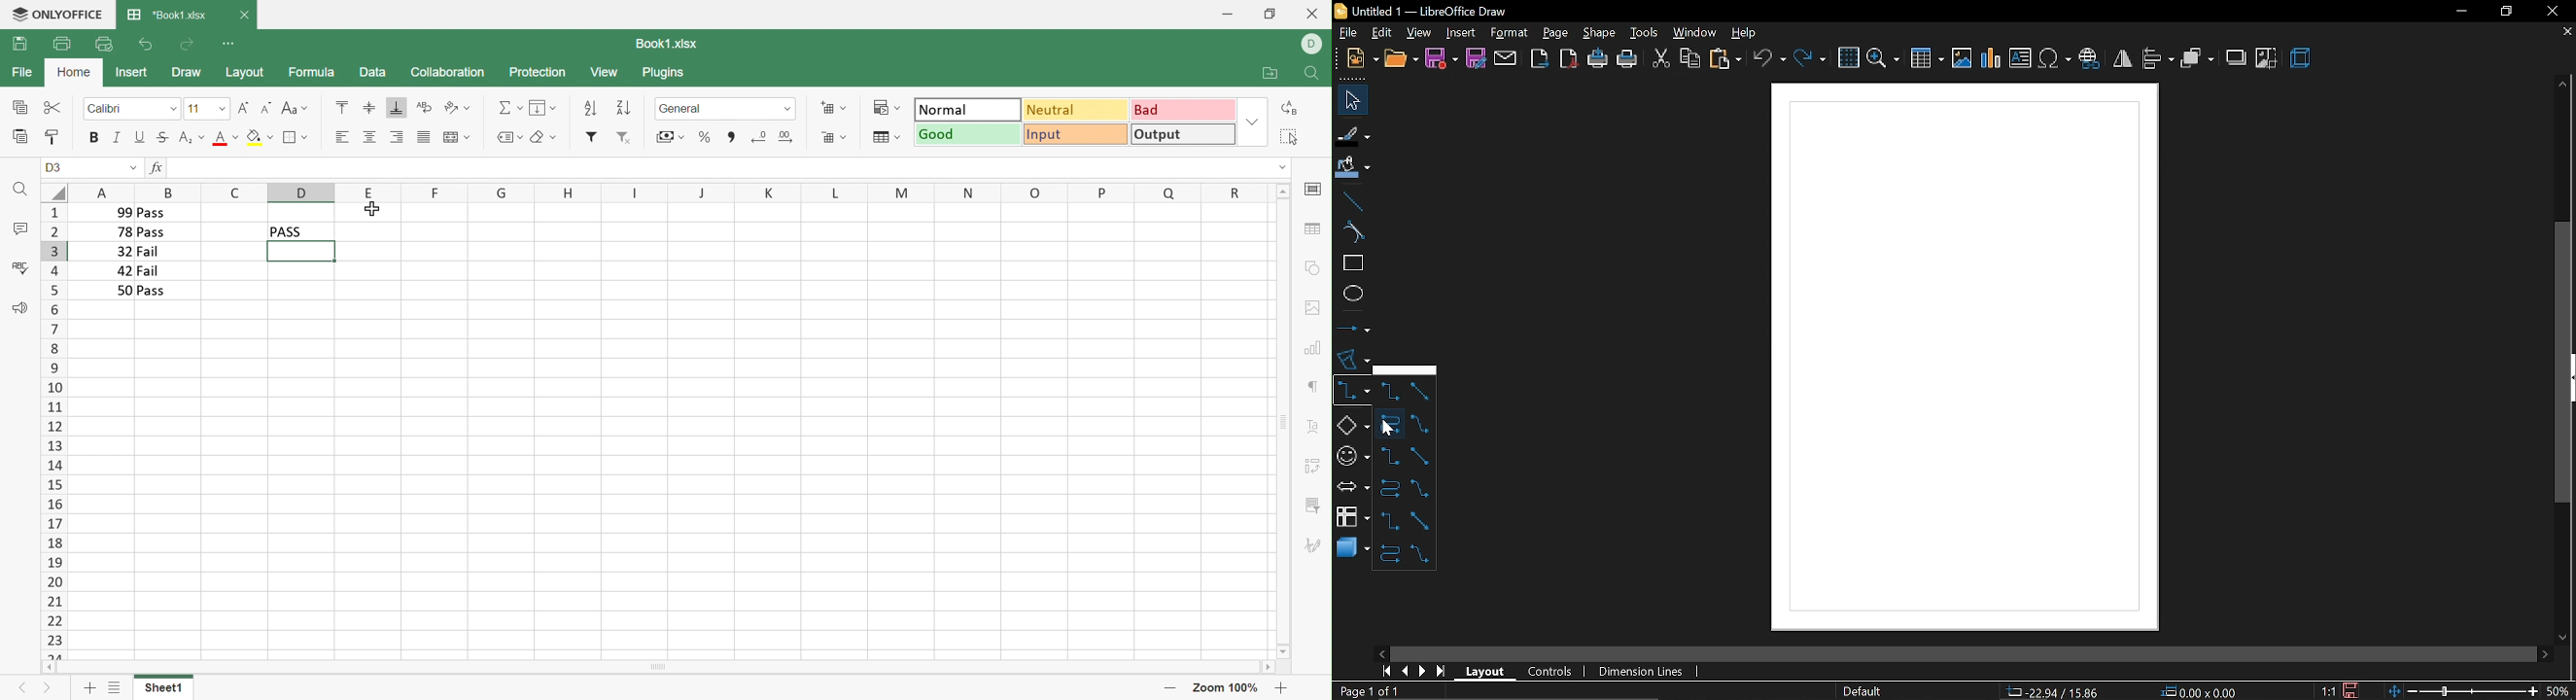  What do you see at coordinates (1310, 346) in the screenshot?
I see `Chart settings` at bounding box center [1310, 346].